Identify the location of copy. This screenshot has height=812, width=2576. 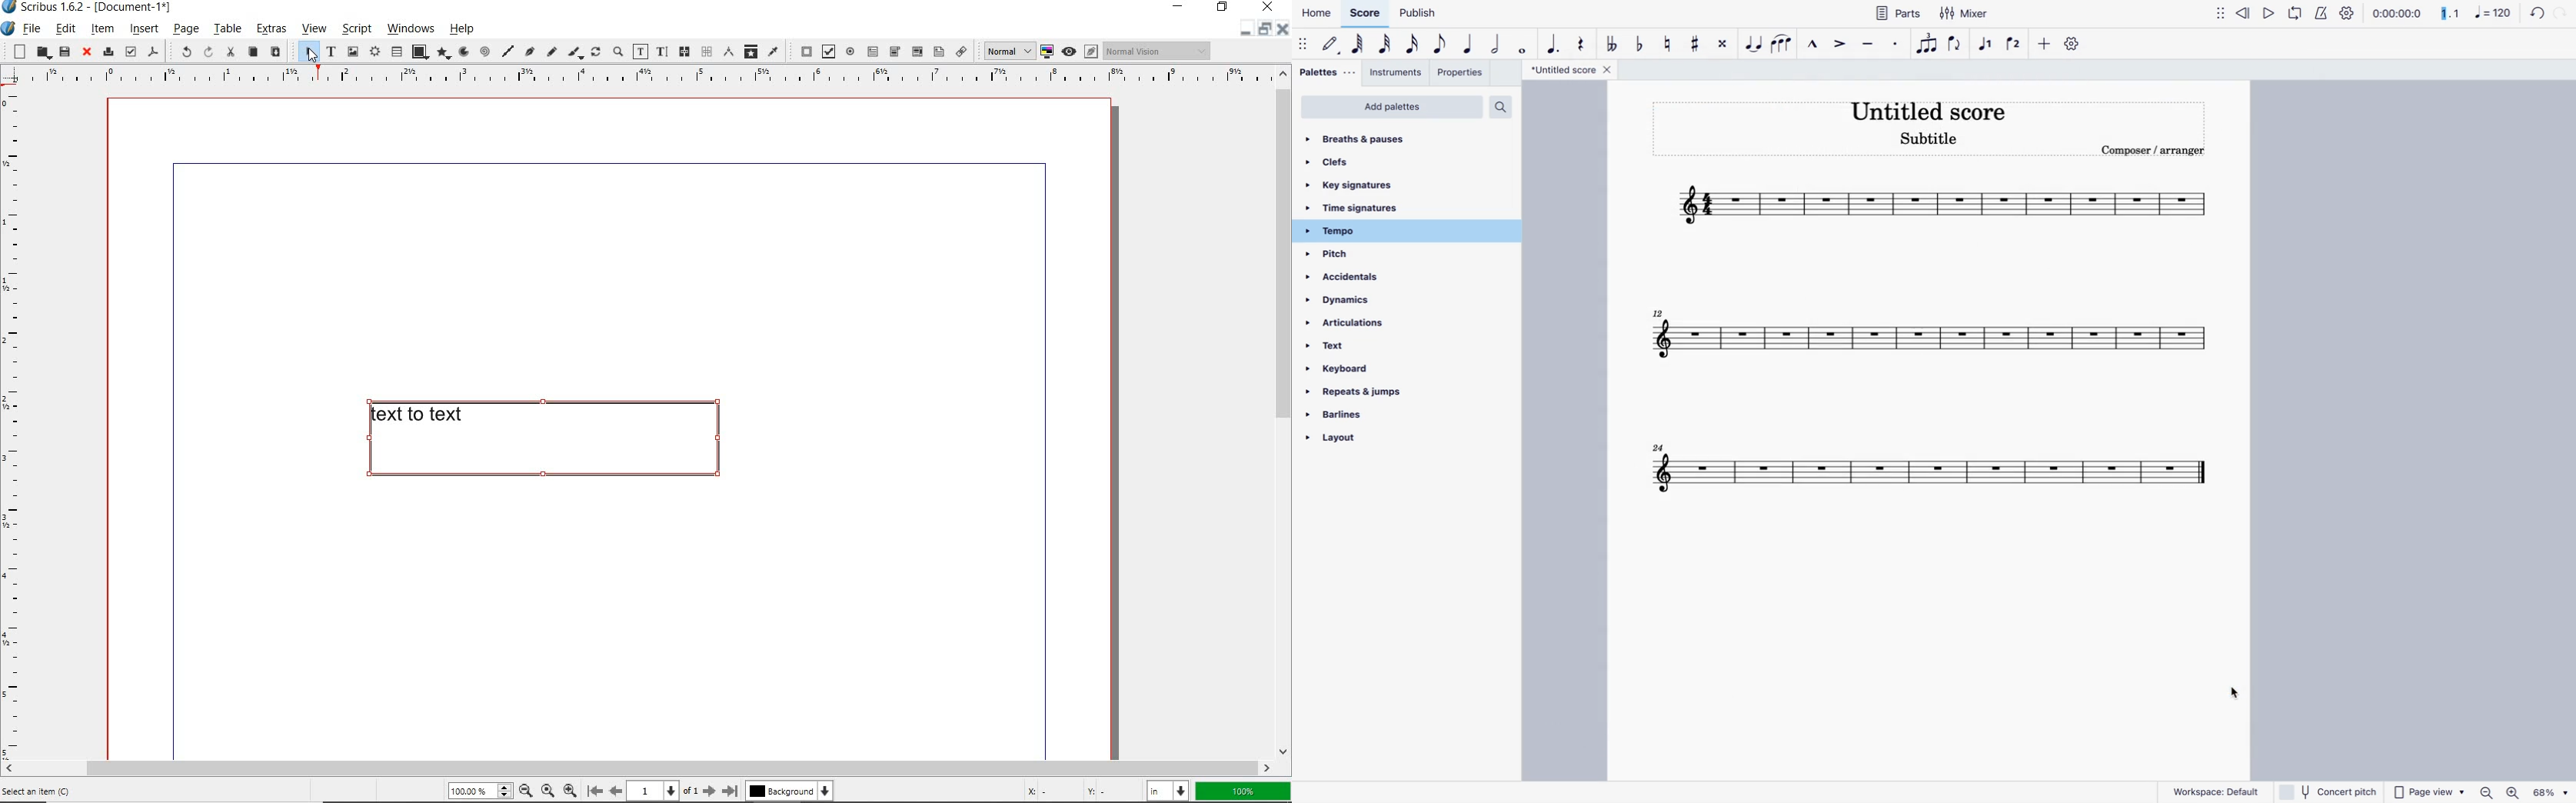
(252, 52).